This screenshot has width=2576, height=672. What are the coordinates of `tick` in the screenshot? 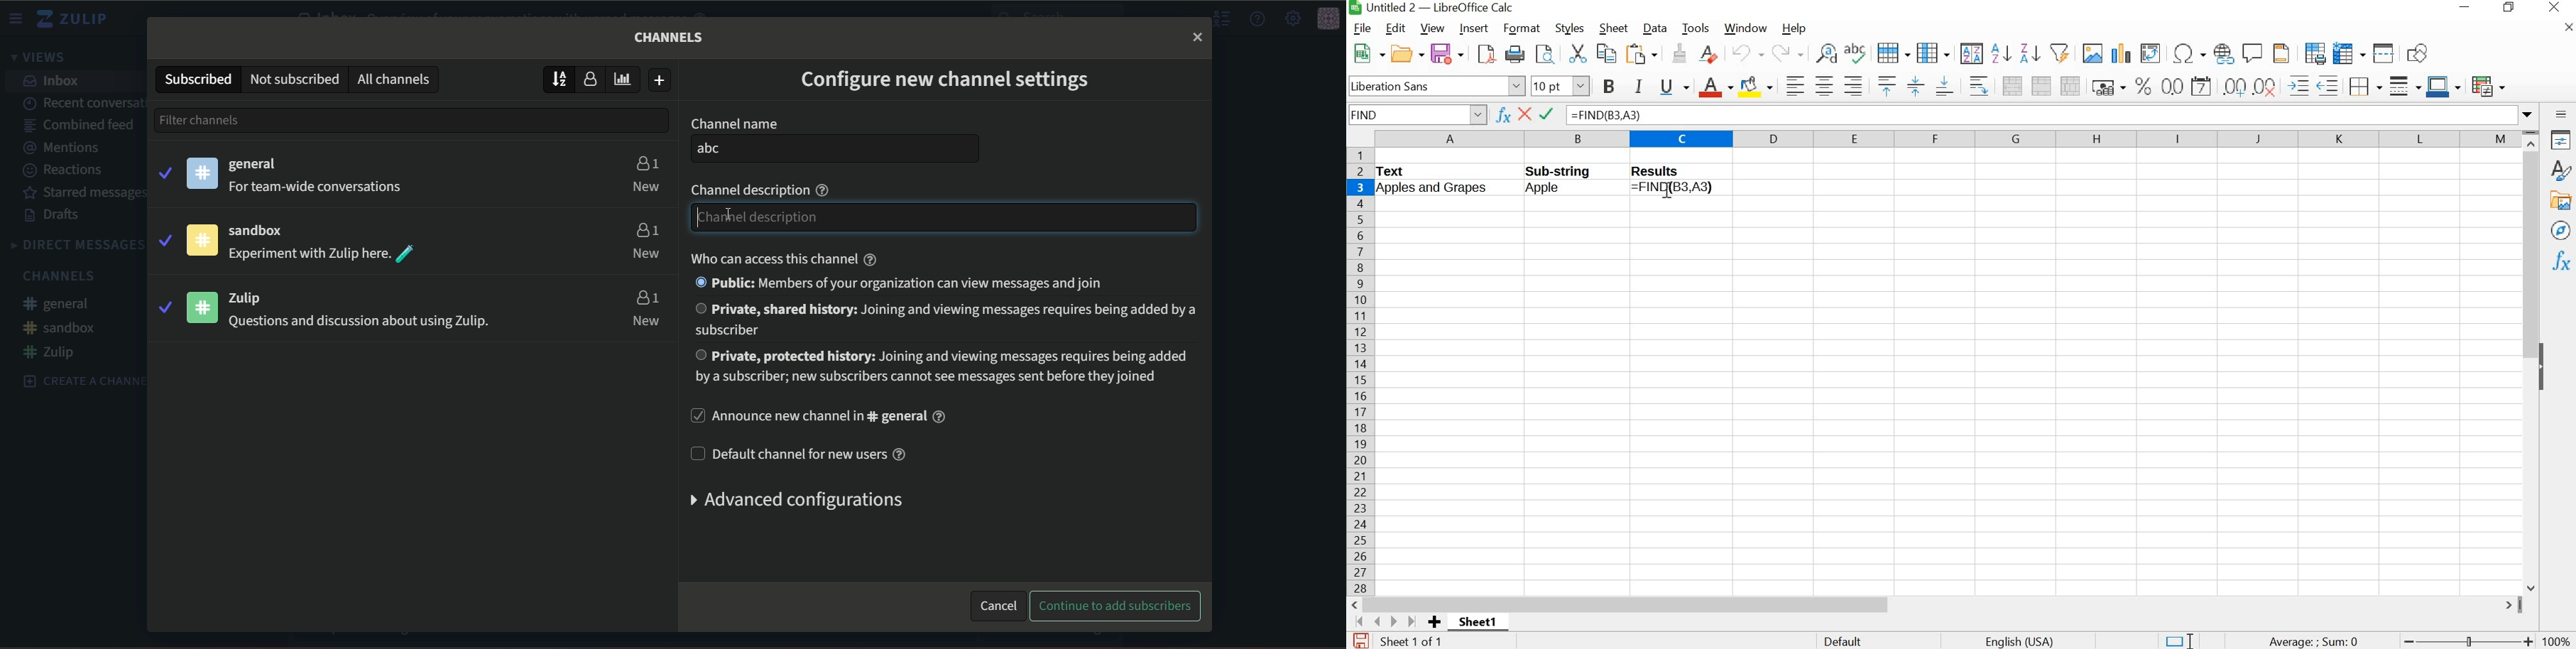 It's located at (163, 239).